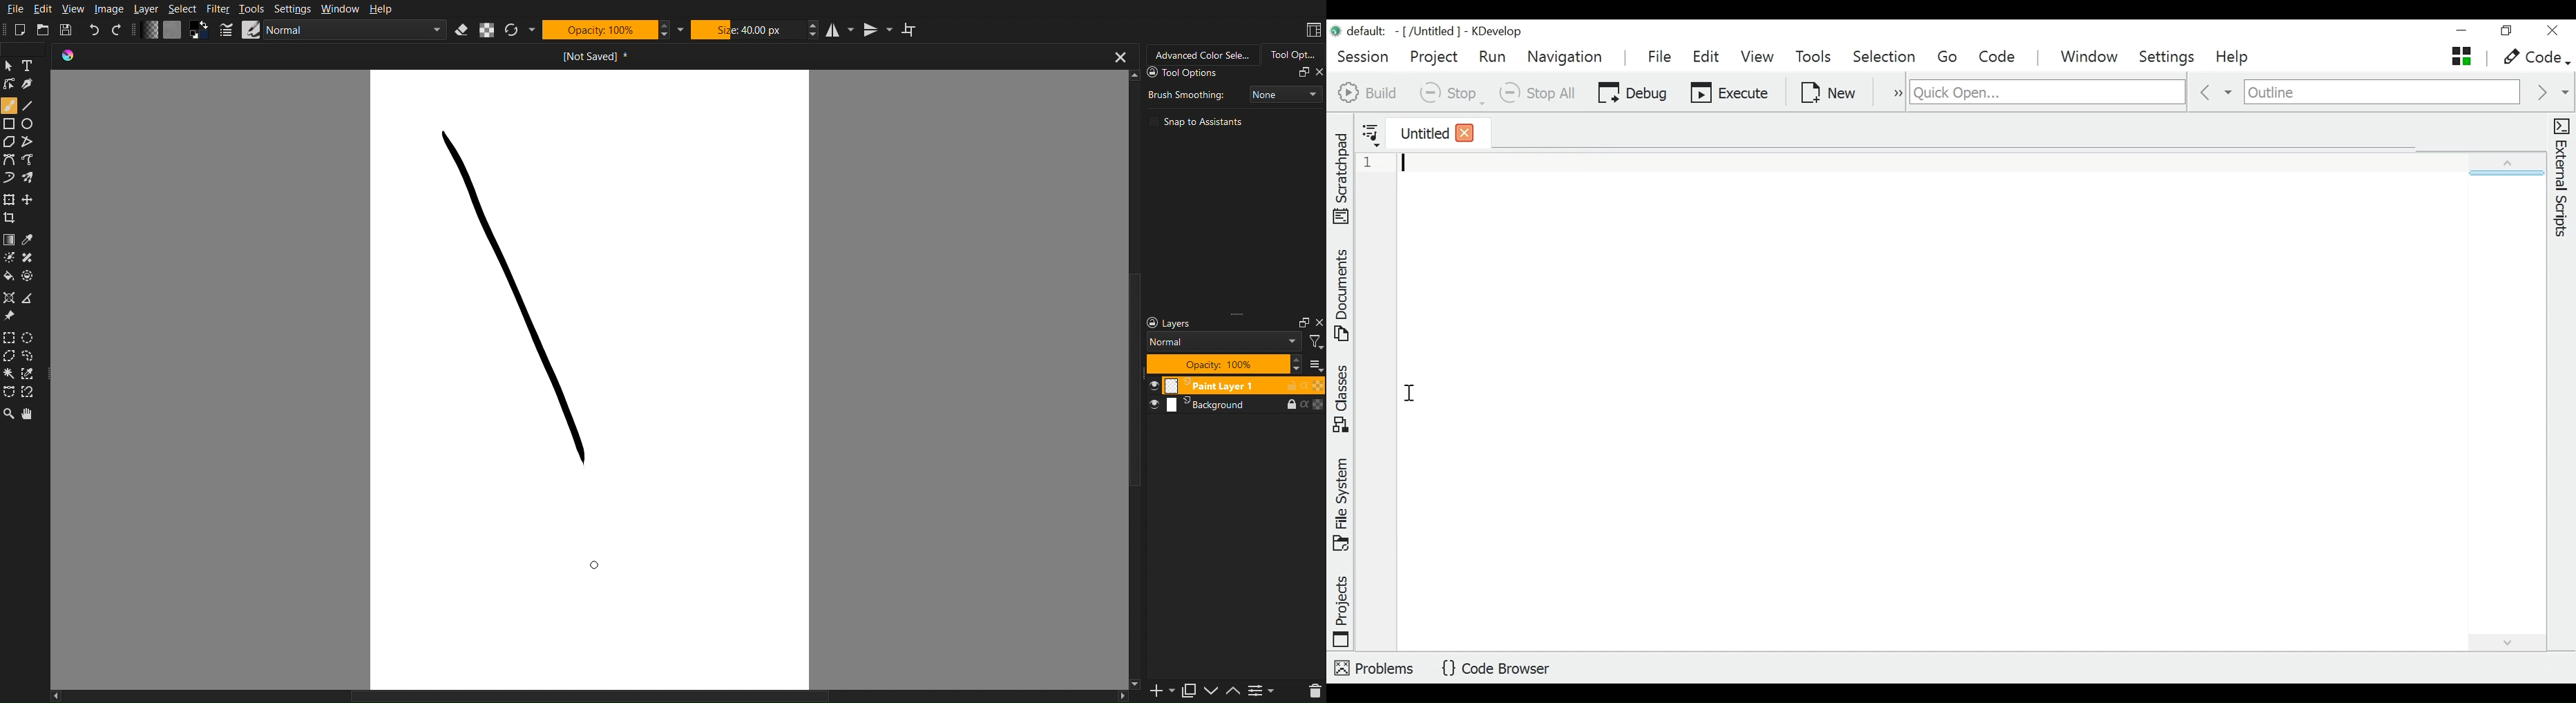 The width and height of the screenshot is (2576, 728). Describe the element at coordinates (345, 30) in the screenshot. I see `Brush Settings` at that location.